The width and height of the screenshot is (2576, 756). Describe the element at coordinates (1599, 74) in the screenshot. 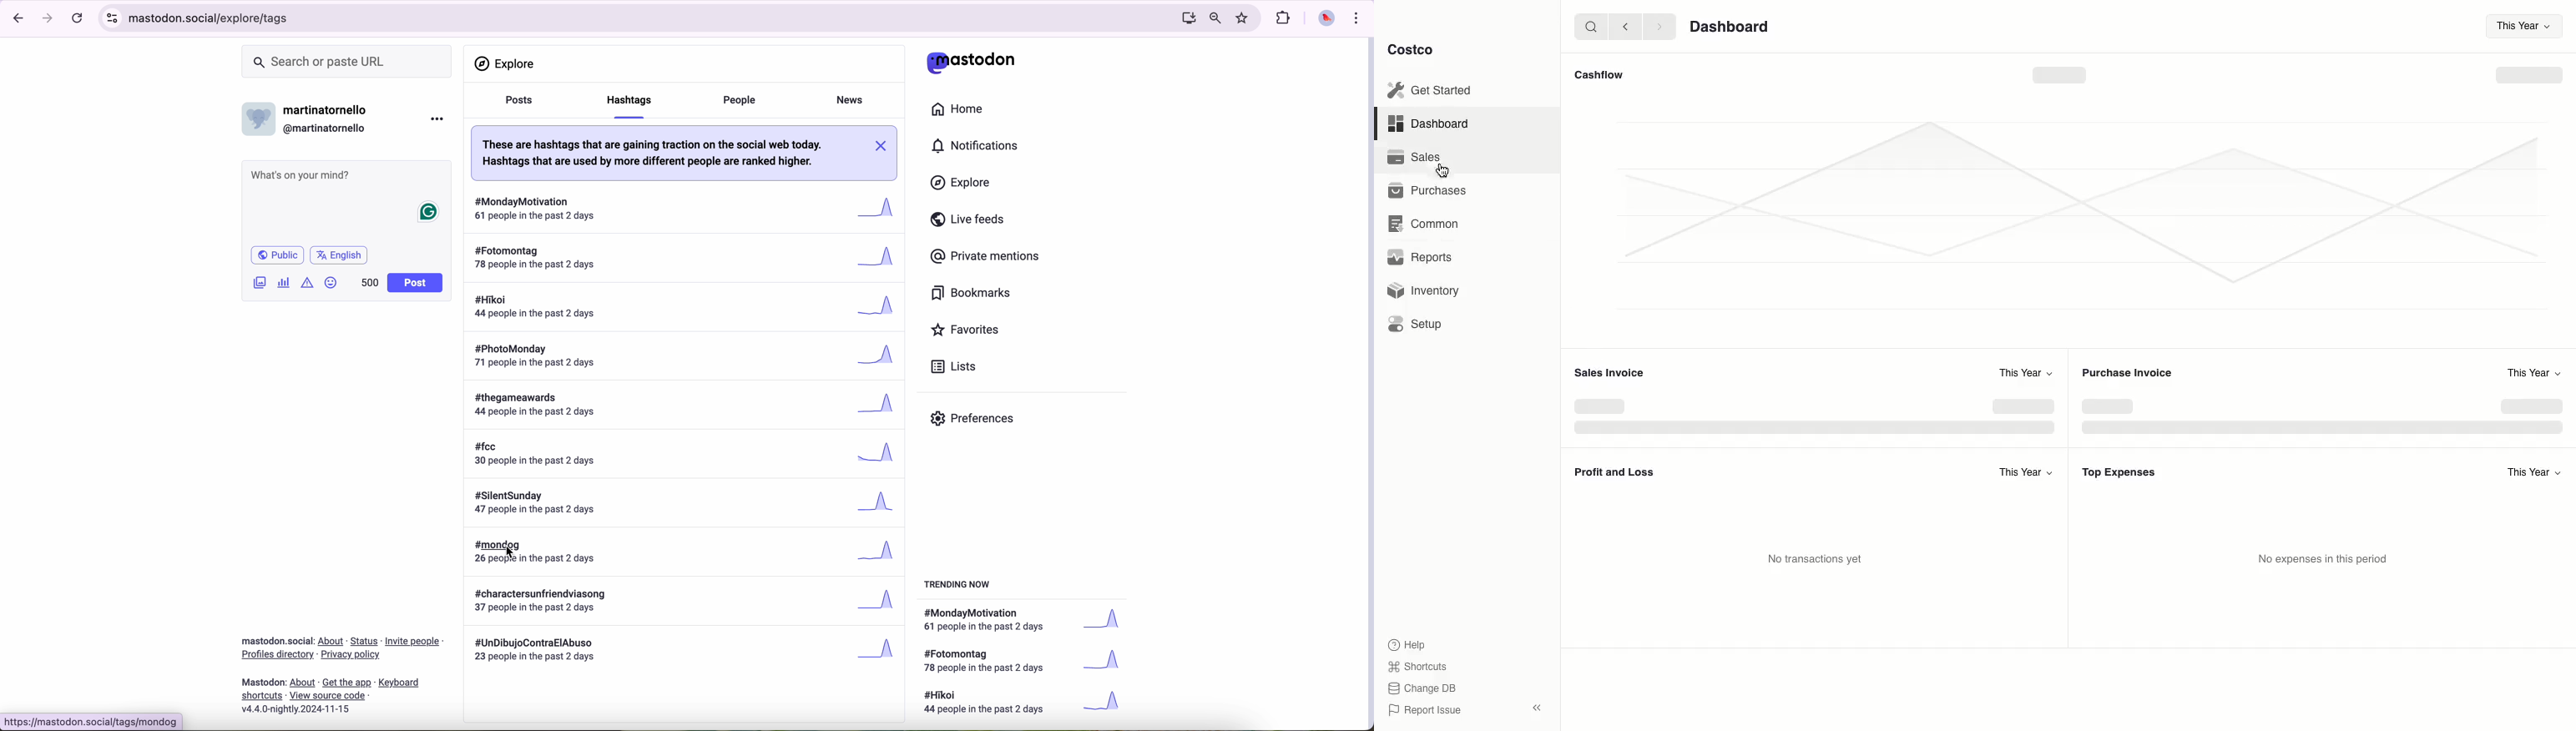

I see `Cashflow` at that location.